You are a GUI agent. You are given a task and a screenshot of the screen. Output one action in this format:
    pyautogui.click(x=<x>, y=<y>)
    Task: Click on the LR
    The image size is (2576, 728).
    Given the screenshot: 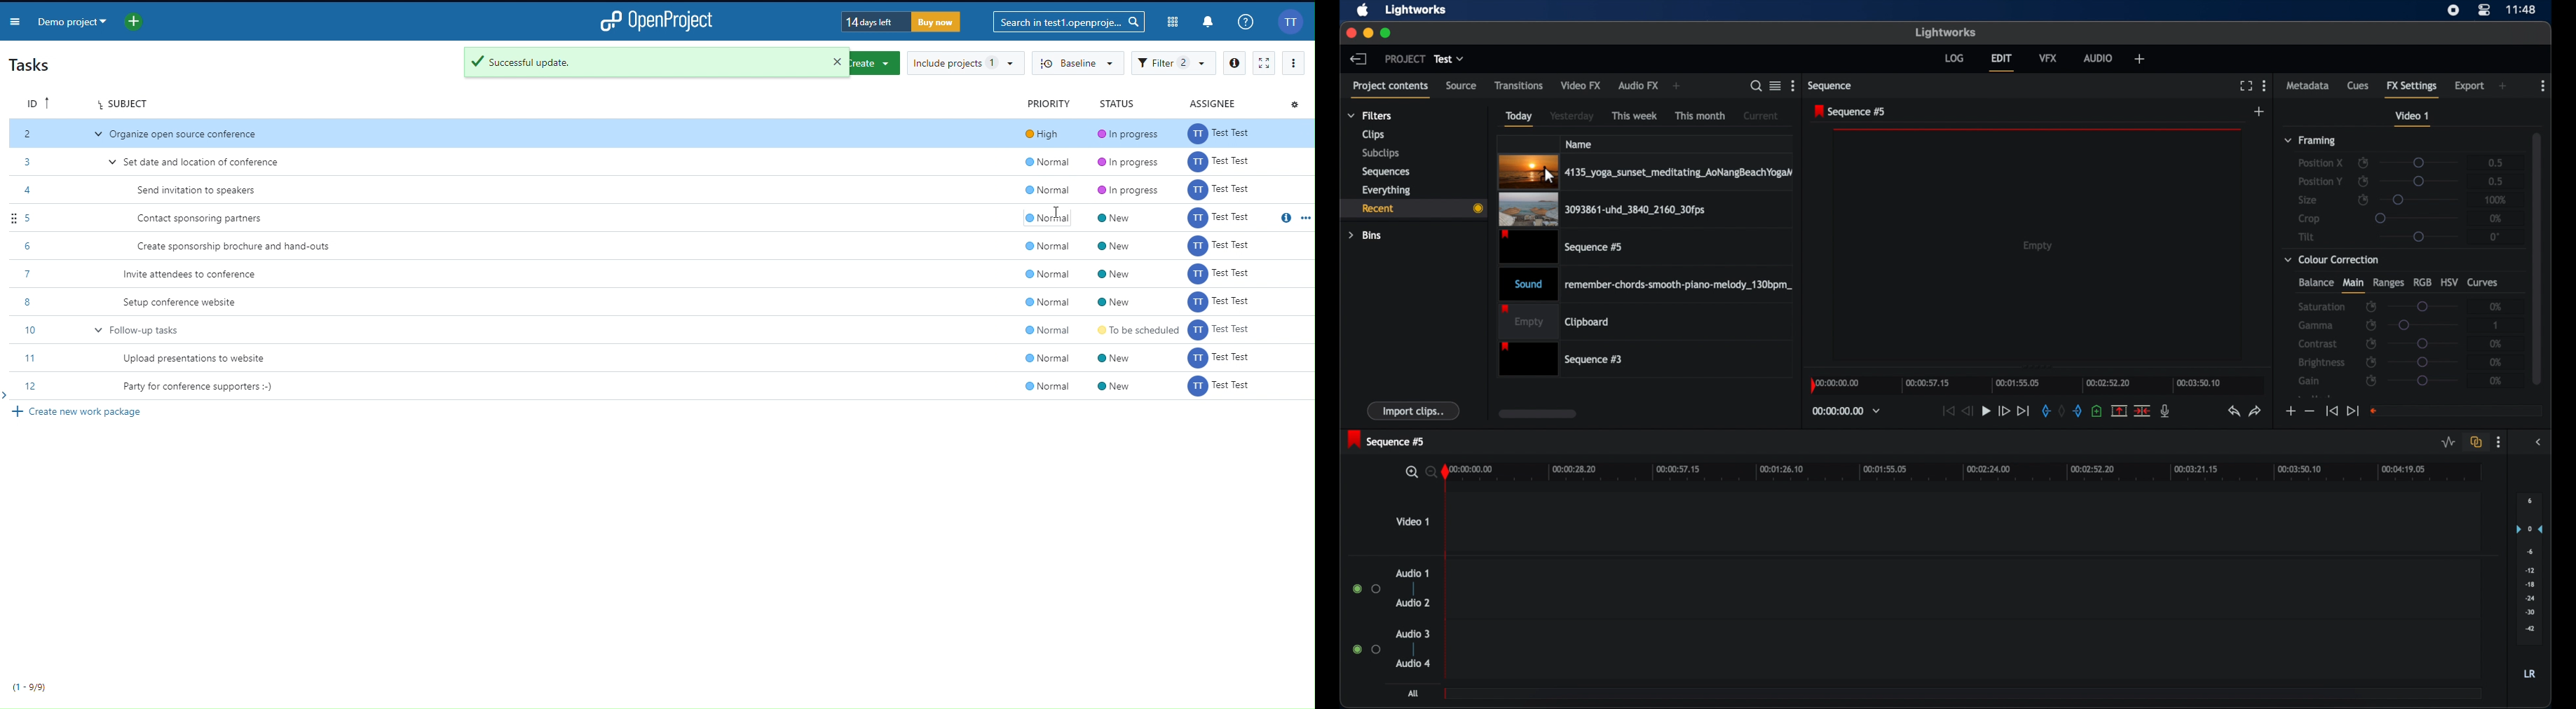 What is the action you would take?
    pyautogui.click(x=2529, y=674)
    